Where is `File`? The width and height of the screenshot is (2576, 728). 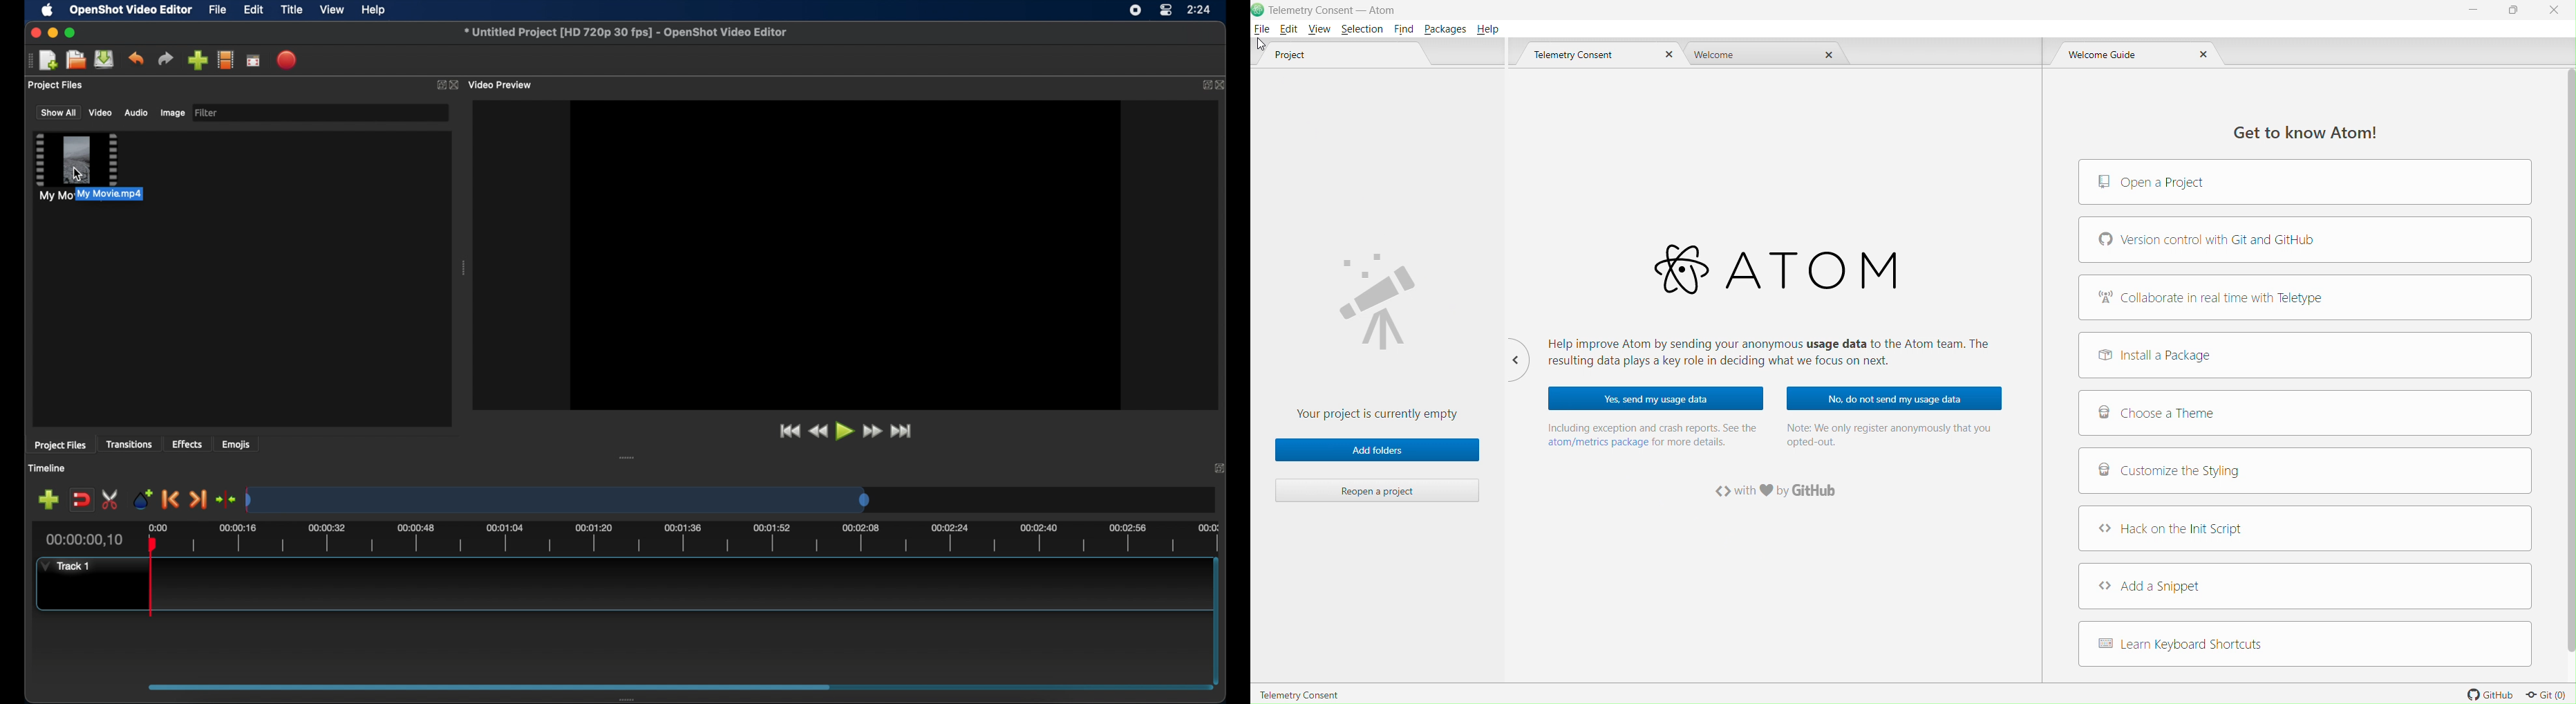 File is located at coordinates (1261, 29).